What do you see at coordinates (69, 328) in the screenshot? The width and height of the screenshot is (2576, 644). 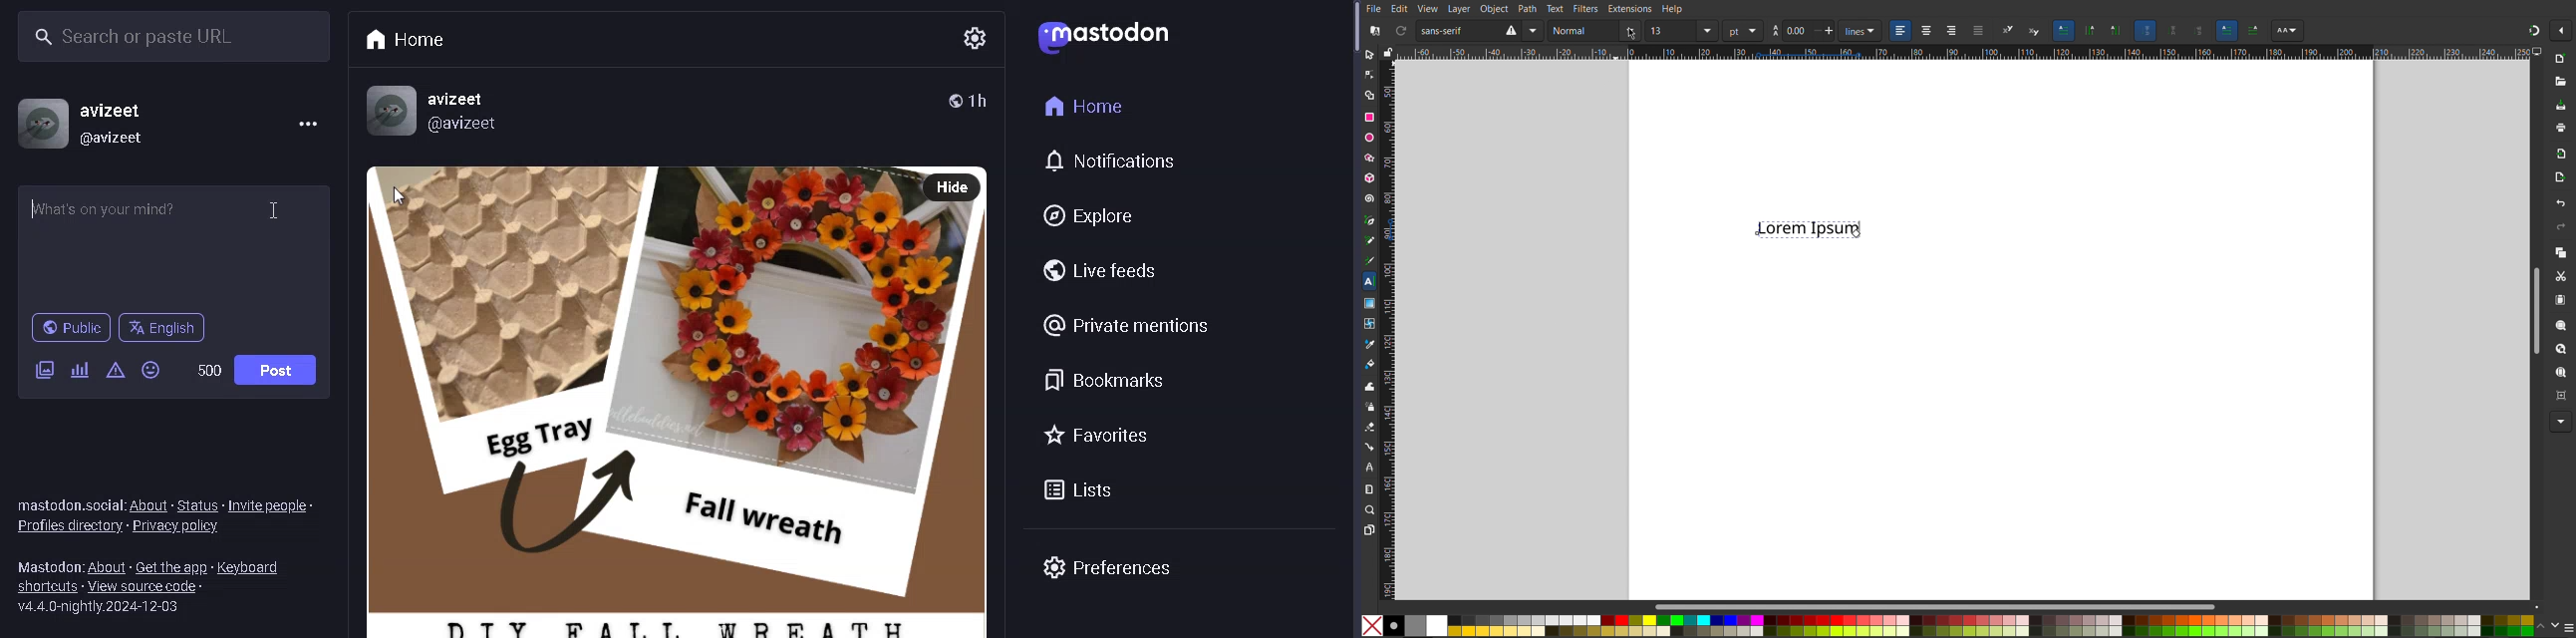 I see `PUBLIC` at bounding box center [69, 328].